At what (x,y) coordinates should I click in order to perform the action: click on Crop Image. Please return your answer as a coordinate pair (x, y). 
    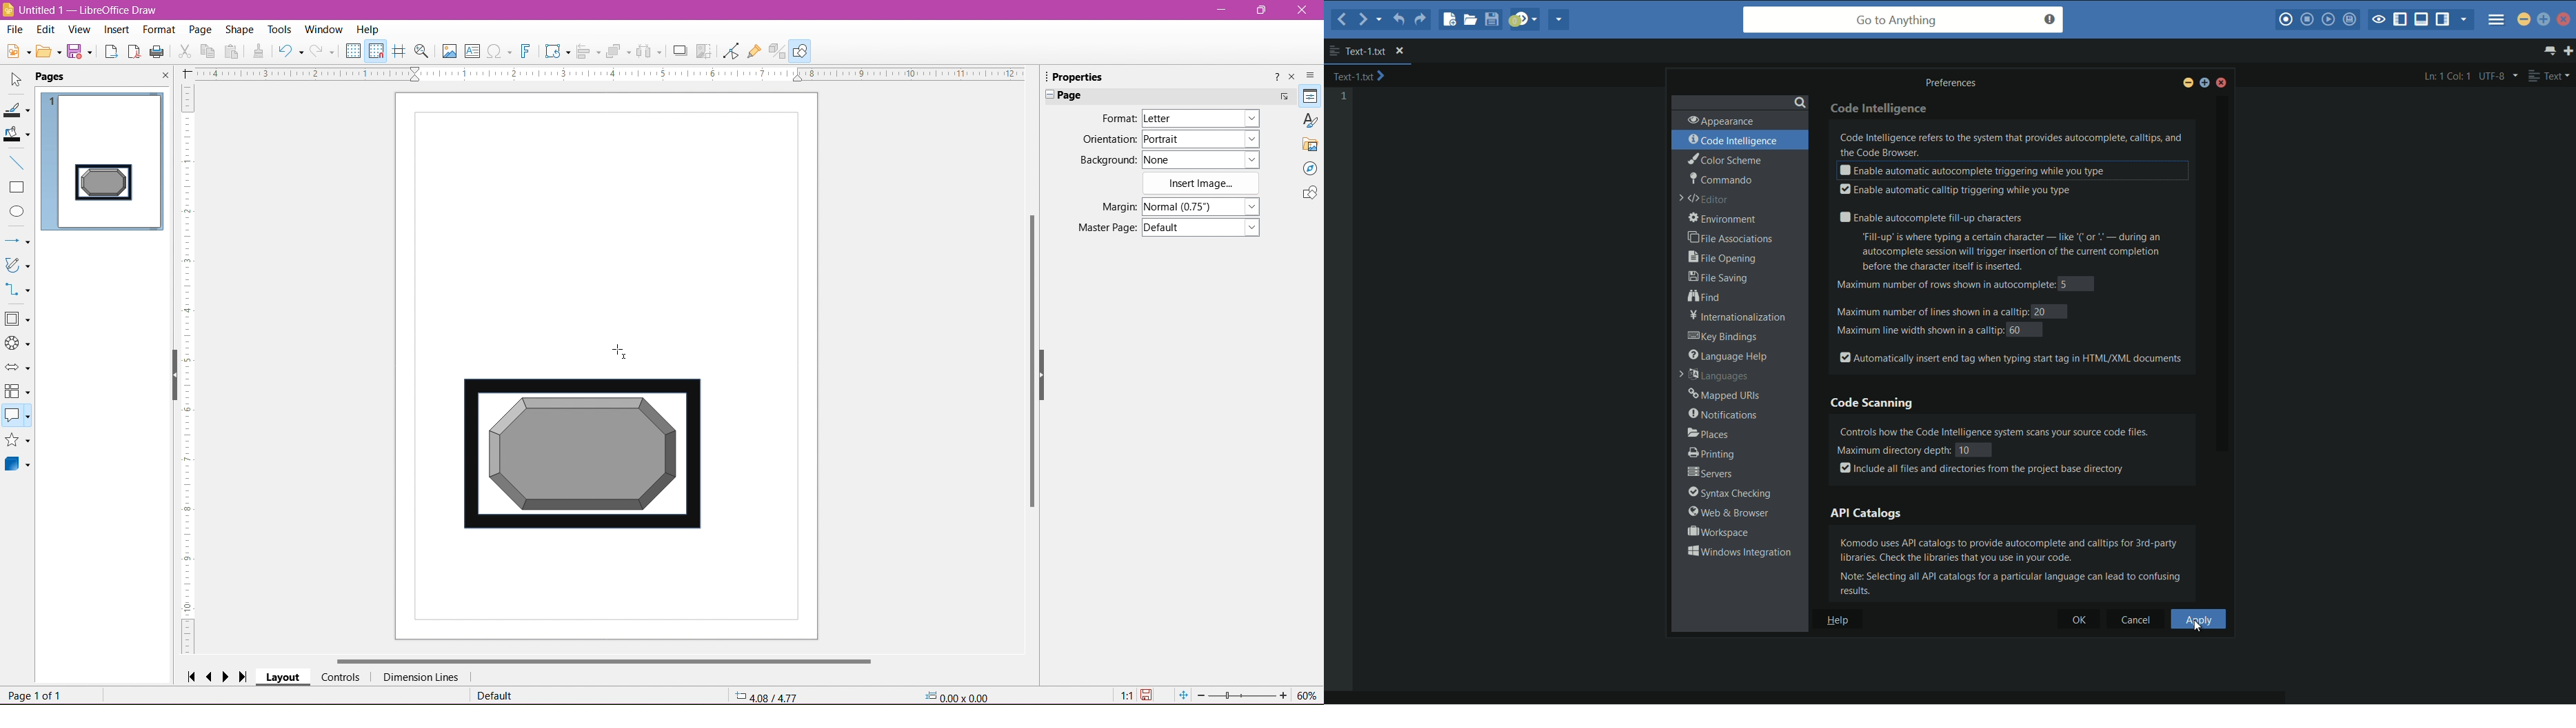
    Looking at the image, I should click on (704, 50).